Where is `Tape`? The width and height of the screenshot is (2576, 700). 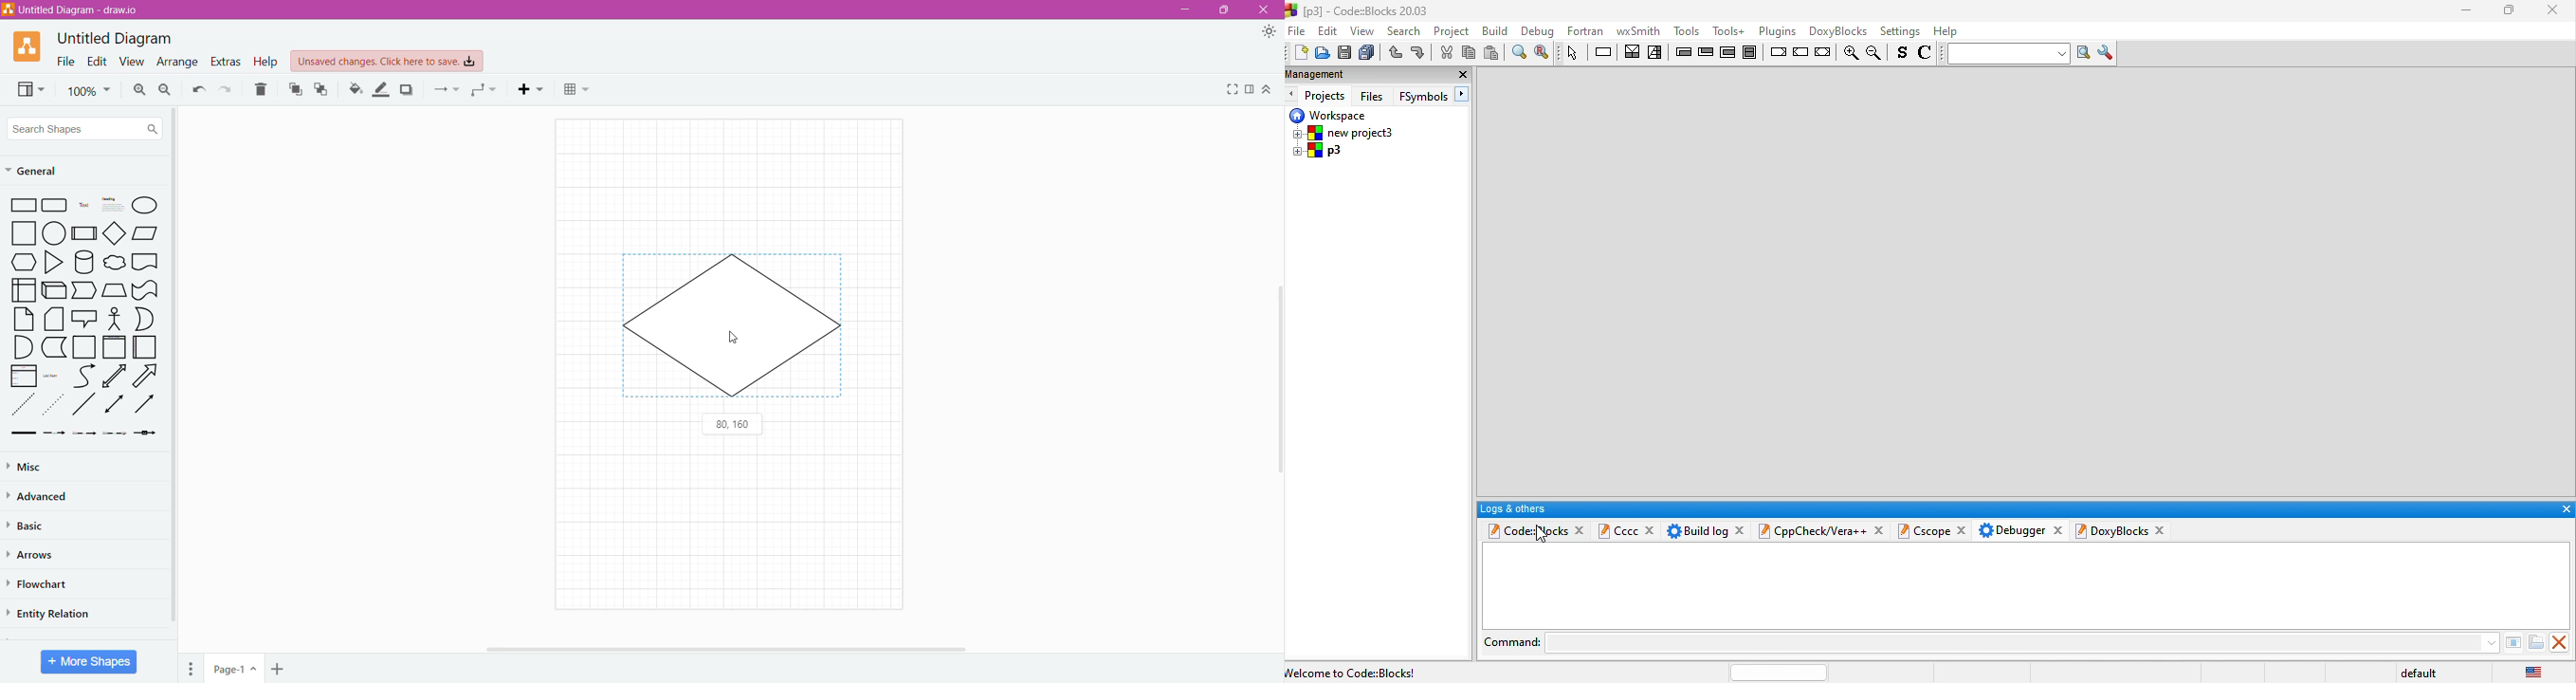 Tape is located at coordinates (145, 291).